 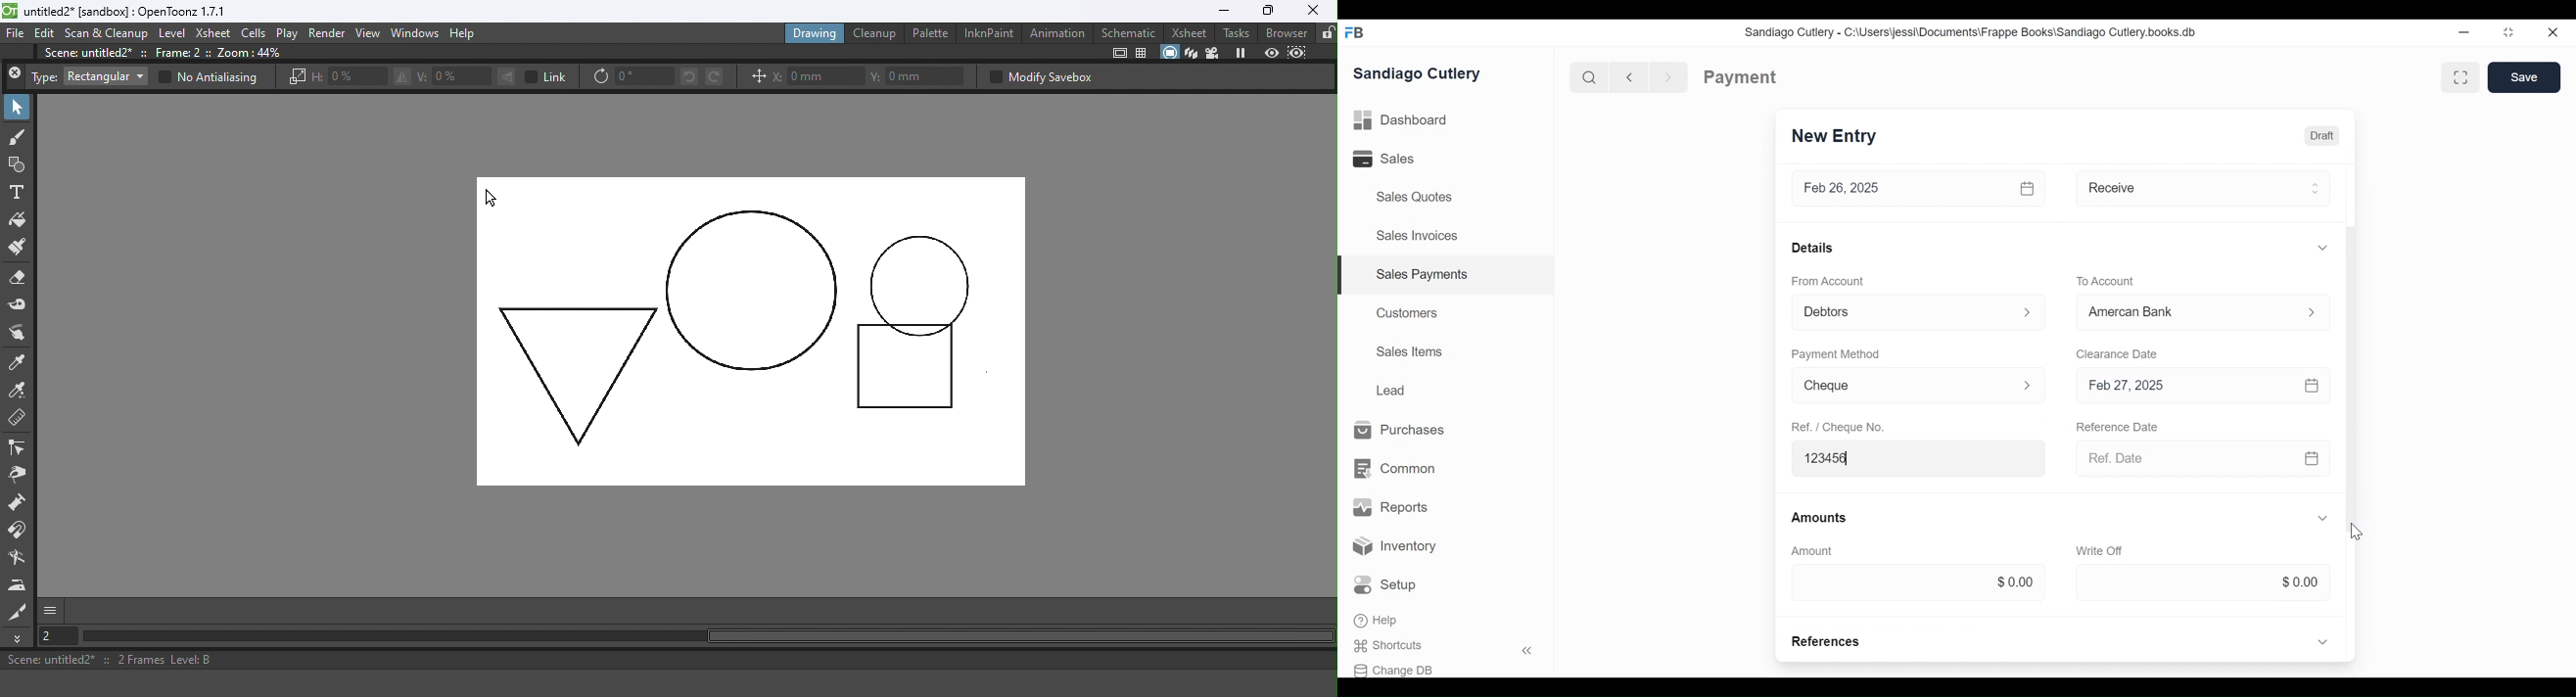 What do you see at coordinates (1393, 389) in the screenshot?
I see `Lead` at bounding box center [1393, 389].